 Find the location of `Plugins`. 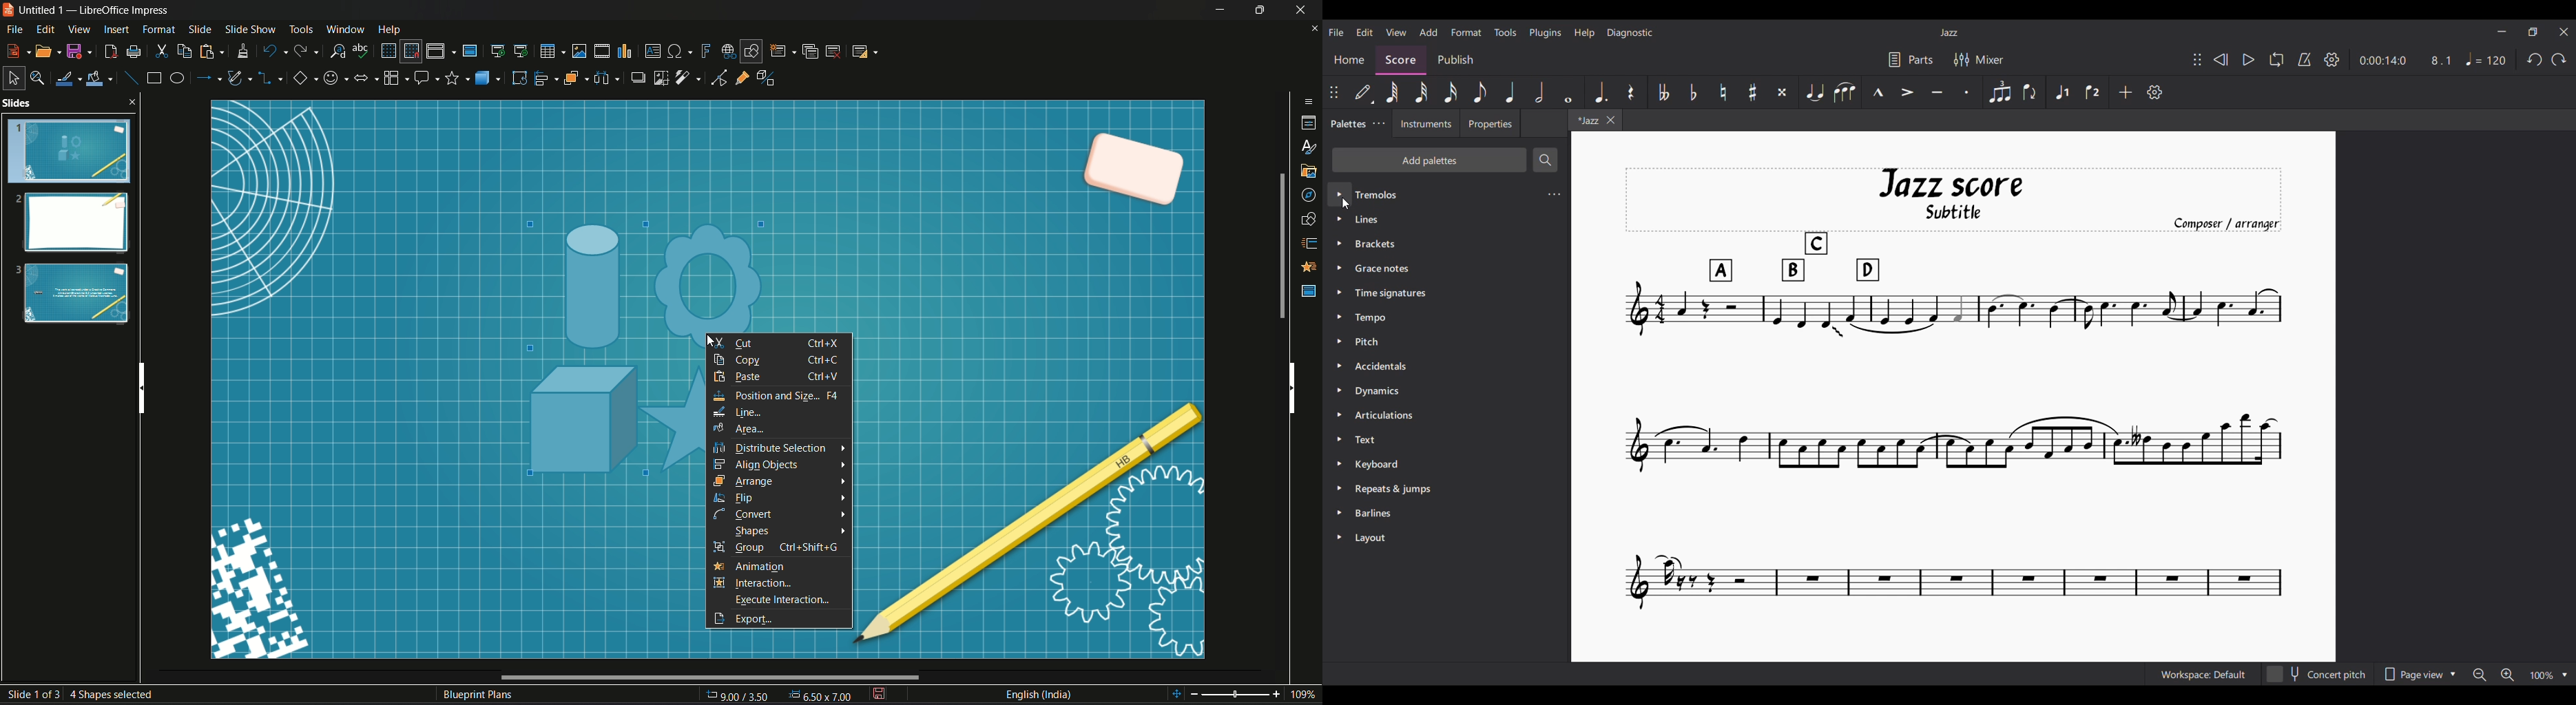

Plugins is located at coordinates (1546, 33).